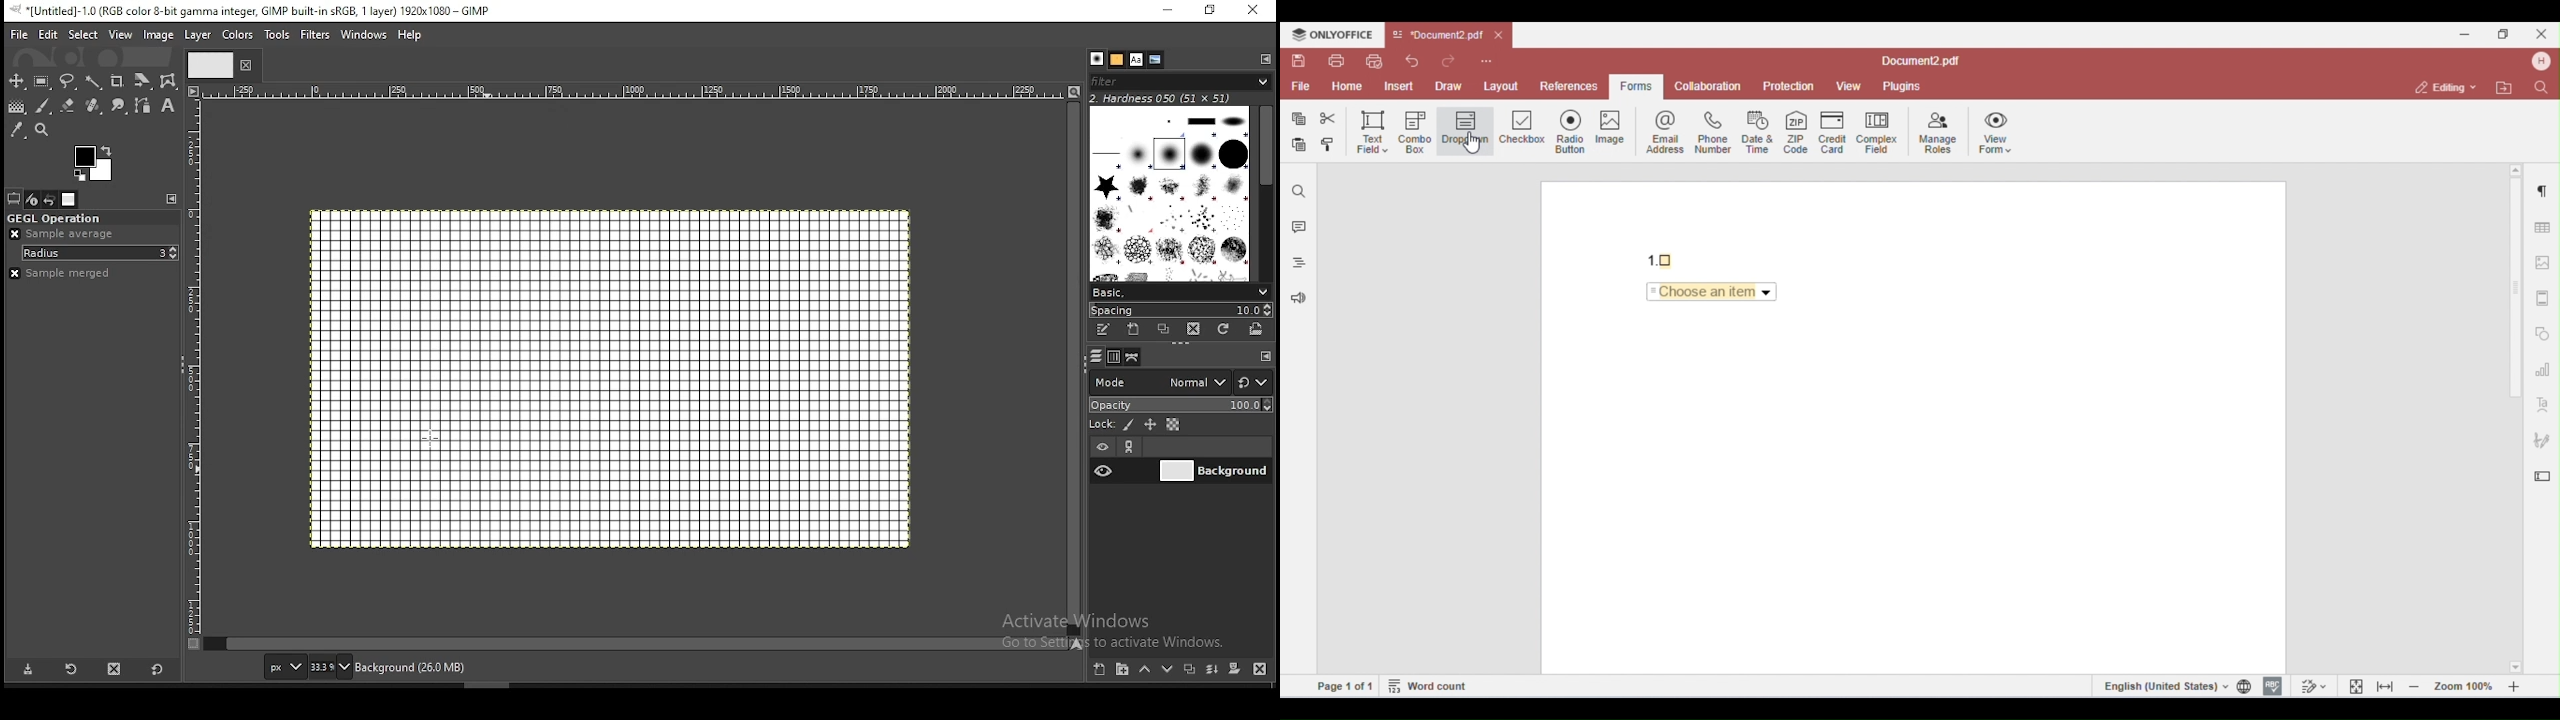  What do you see at coordinates (410, 666) in the screenshot?
I see `background (19.3mb)` at bounding box center [410, 666].